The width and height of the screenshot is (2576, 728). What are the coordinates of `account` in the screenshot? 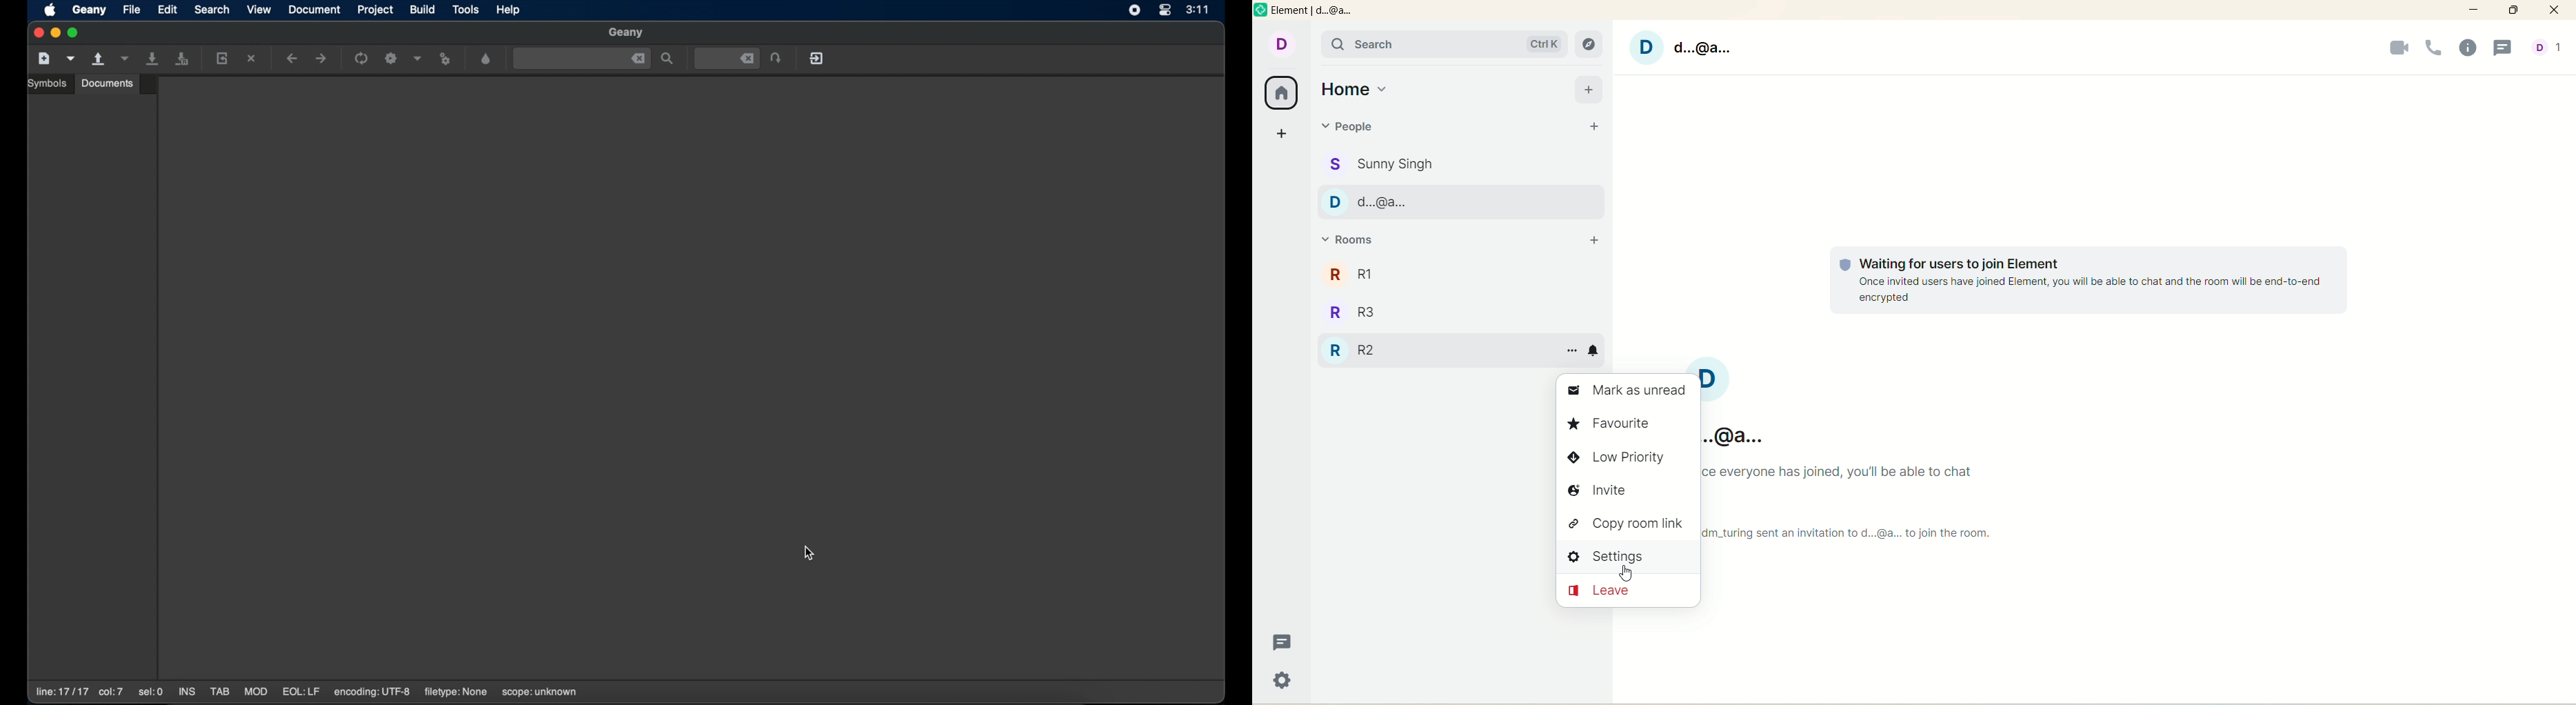 It's located at (1689, 50).